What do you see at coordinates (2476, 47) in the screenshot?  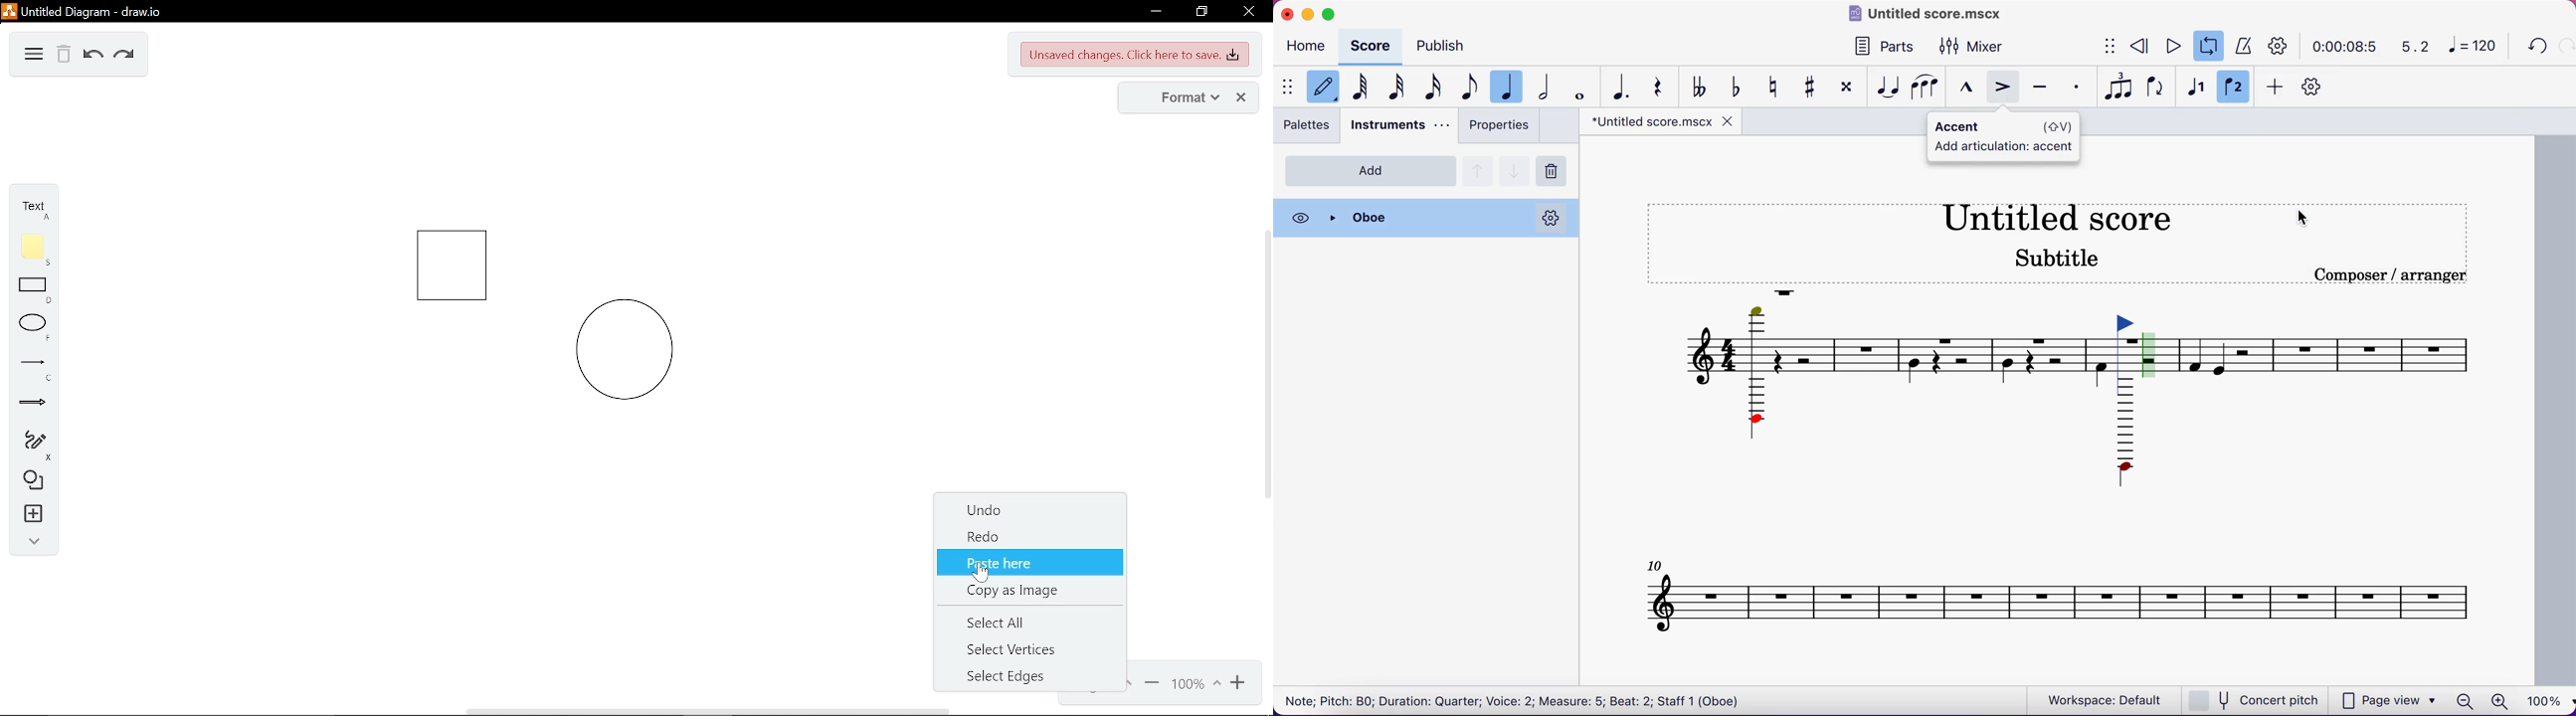 I see `120` at bounding box center [2476, 47].